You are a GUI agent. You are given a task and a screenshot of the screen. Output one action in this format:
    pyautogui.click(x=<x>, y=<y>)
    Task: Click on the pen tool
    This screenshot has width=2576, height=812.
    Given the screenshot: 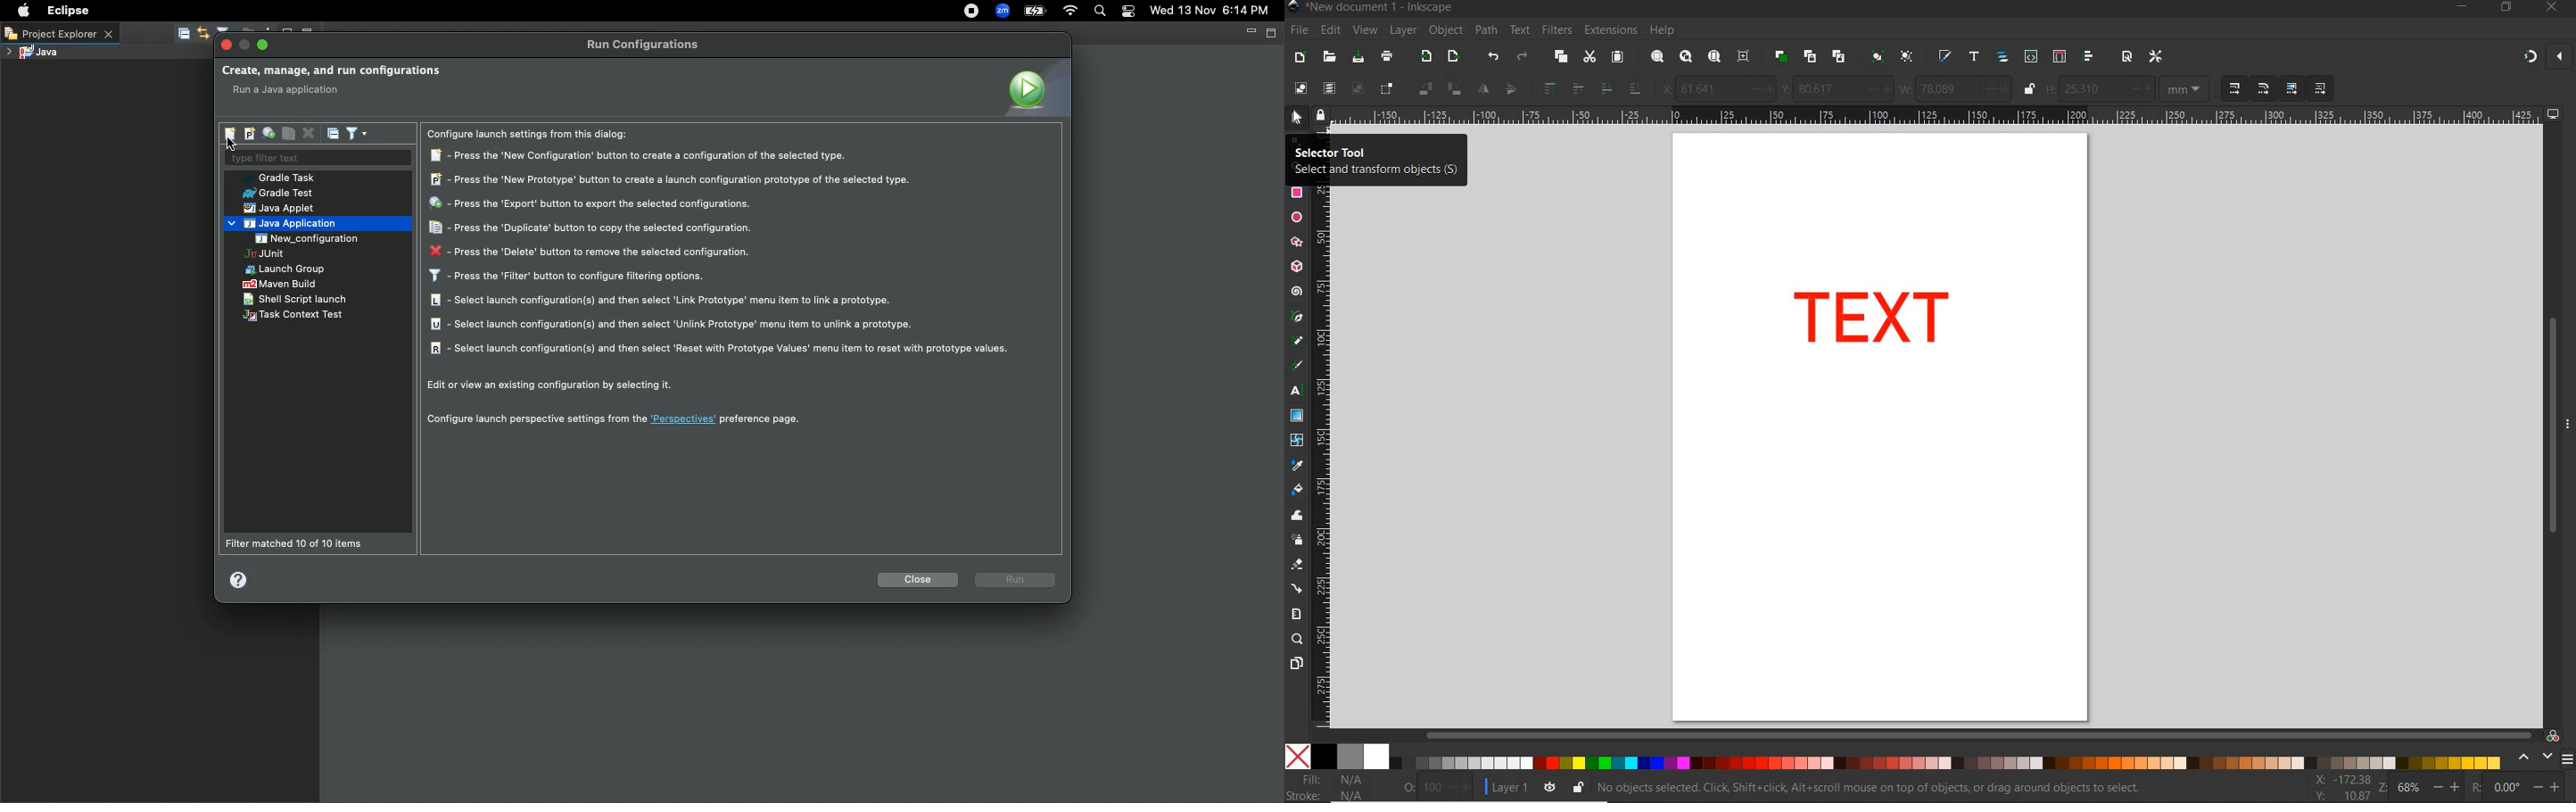 What is the action you would take?
    pyautogui.click(x=1296, y=317)
    